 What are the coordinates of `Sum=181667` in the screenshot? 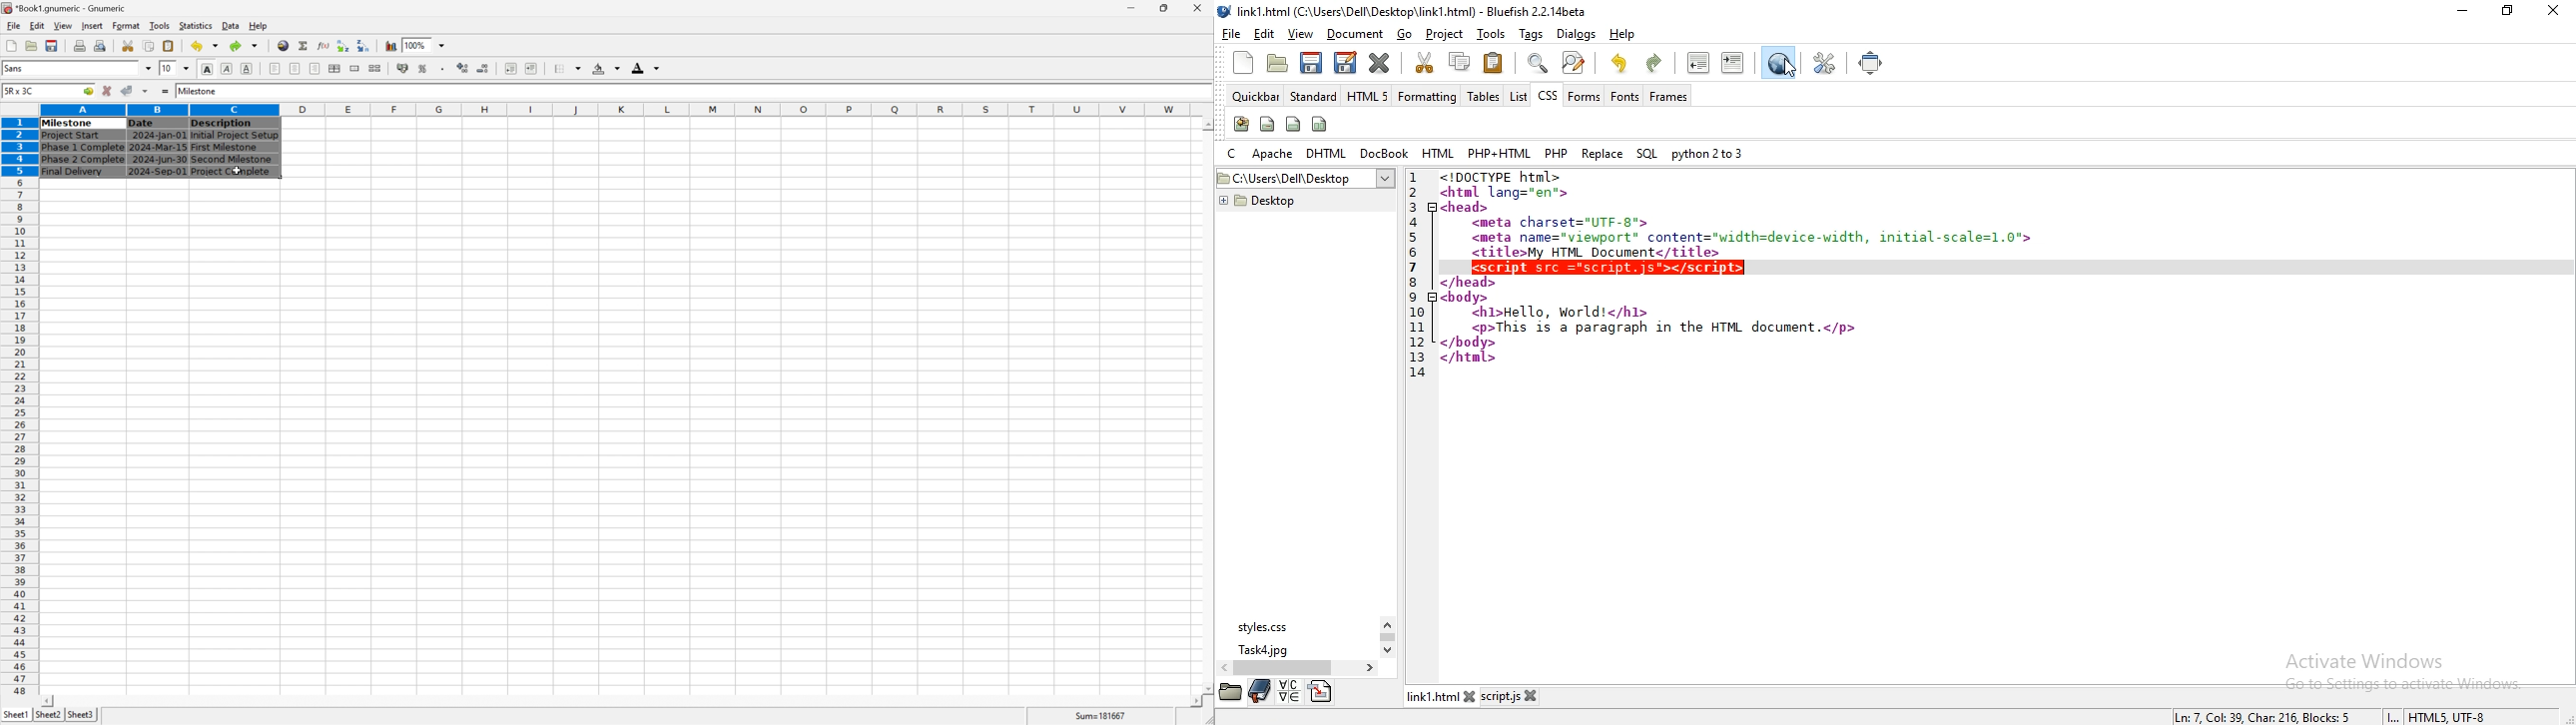 It's located at (1102, 715).